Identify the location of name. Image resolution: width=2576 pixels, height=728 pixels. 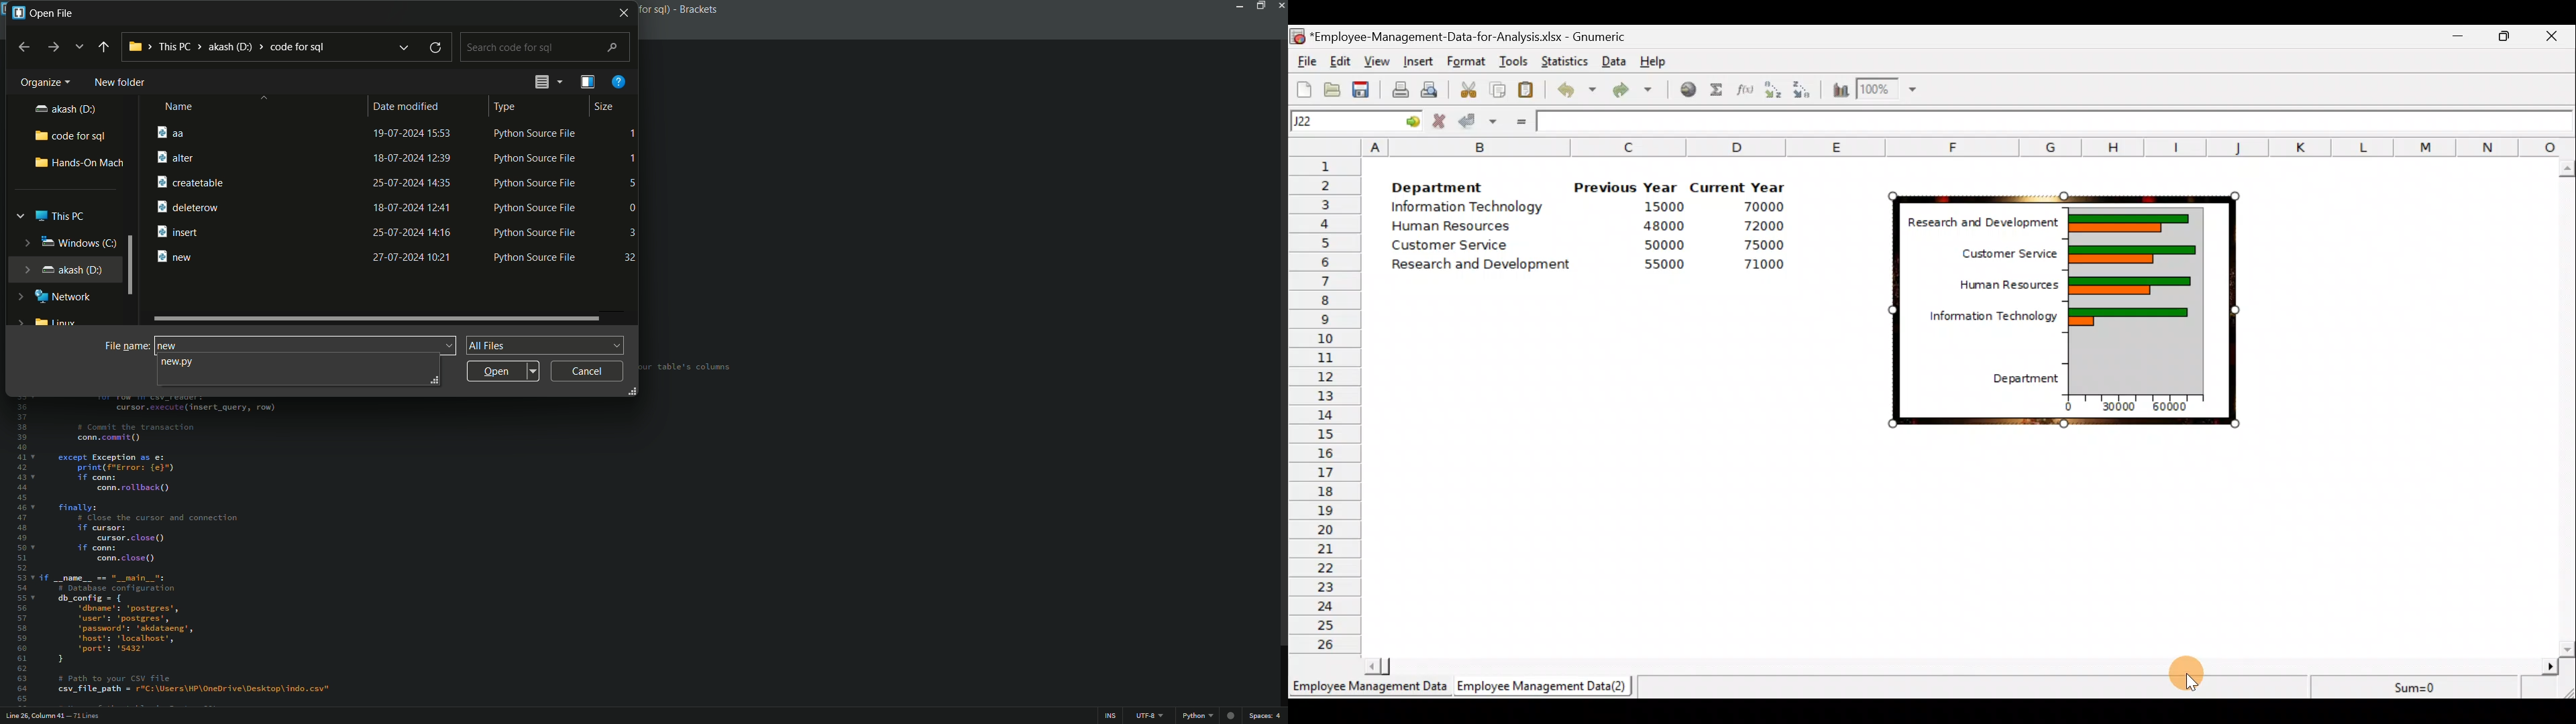
(176, 107).